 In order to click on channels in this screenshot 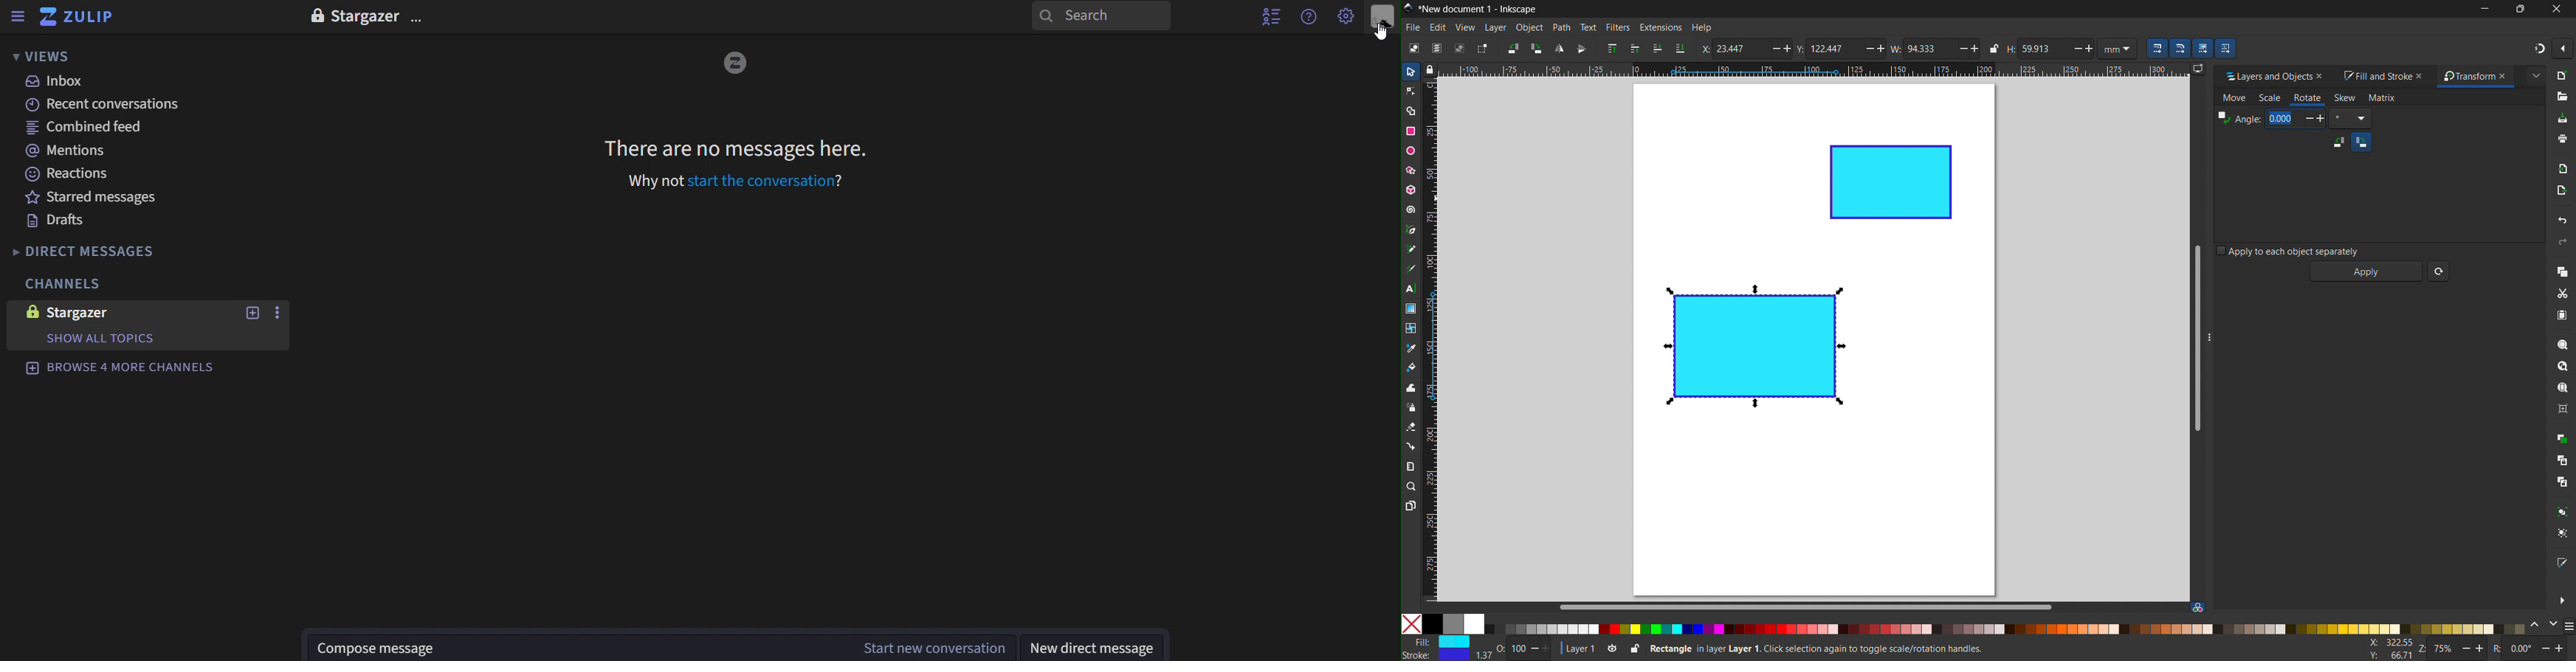, I will do `click(59, 283)`.